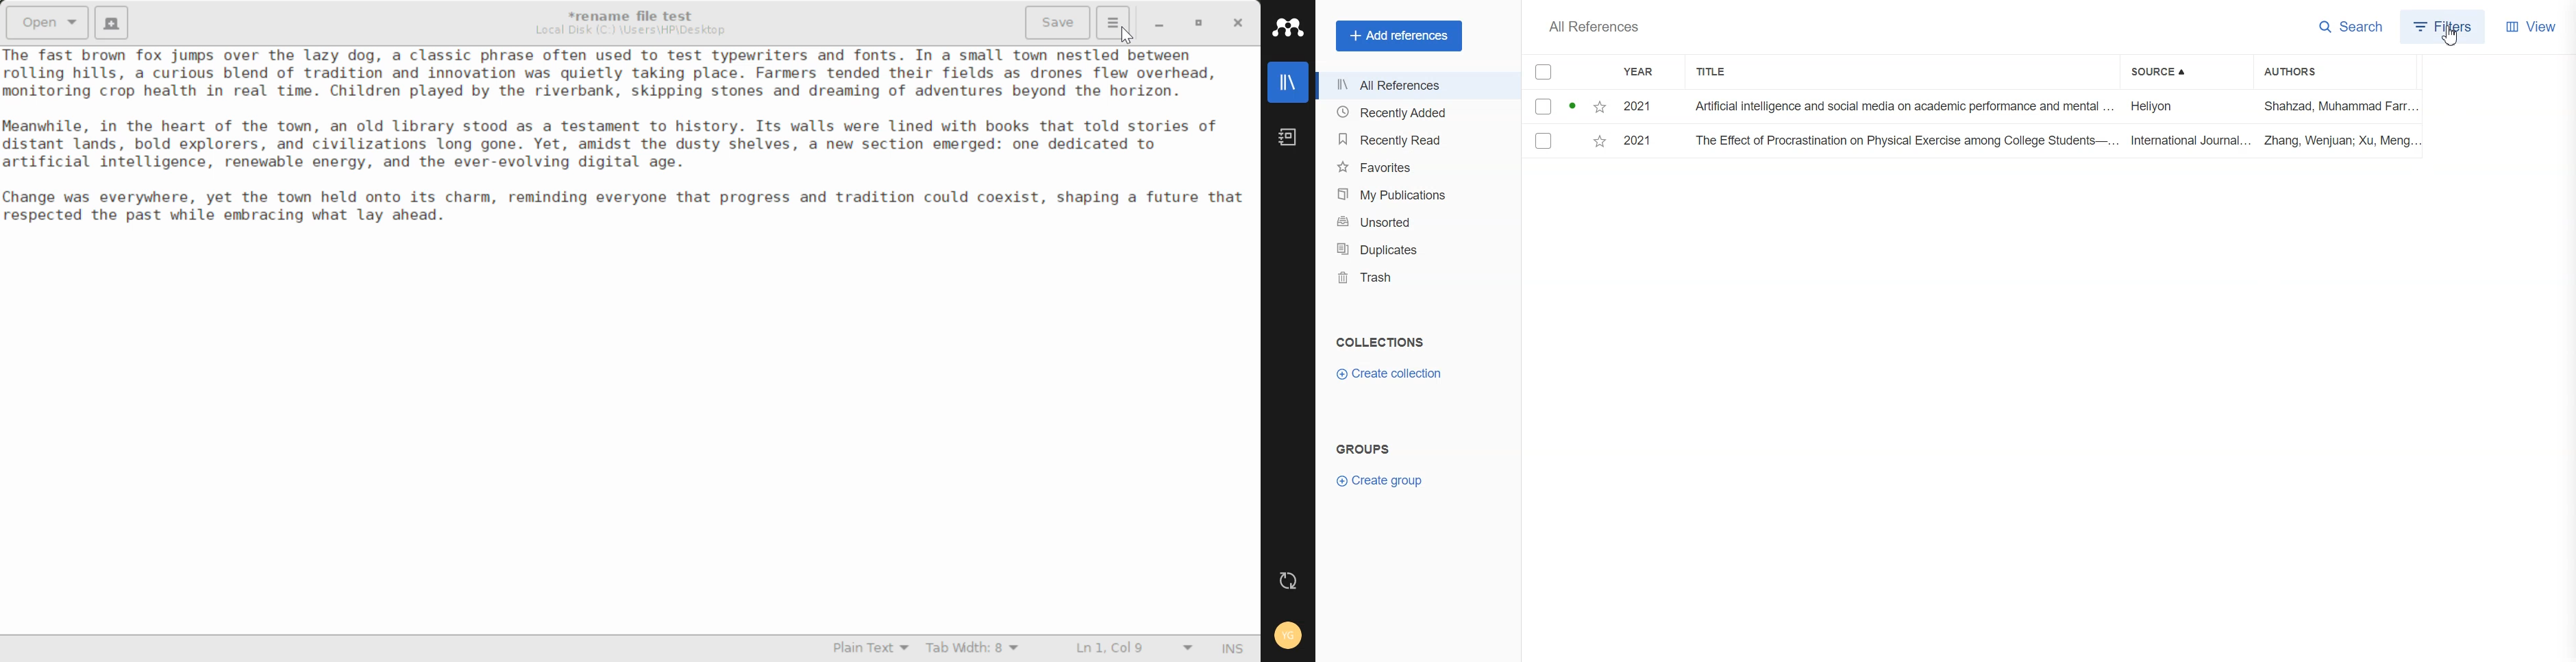  What do you see at coordinates (1601, 106) in the screenshot?
I see `Starred` at bounding box center [1601, 106].